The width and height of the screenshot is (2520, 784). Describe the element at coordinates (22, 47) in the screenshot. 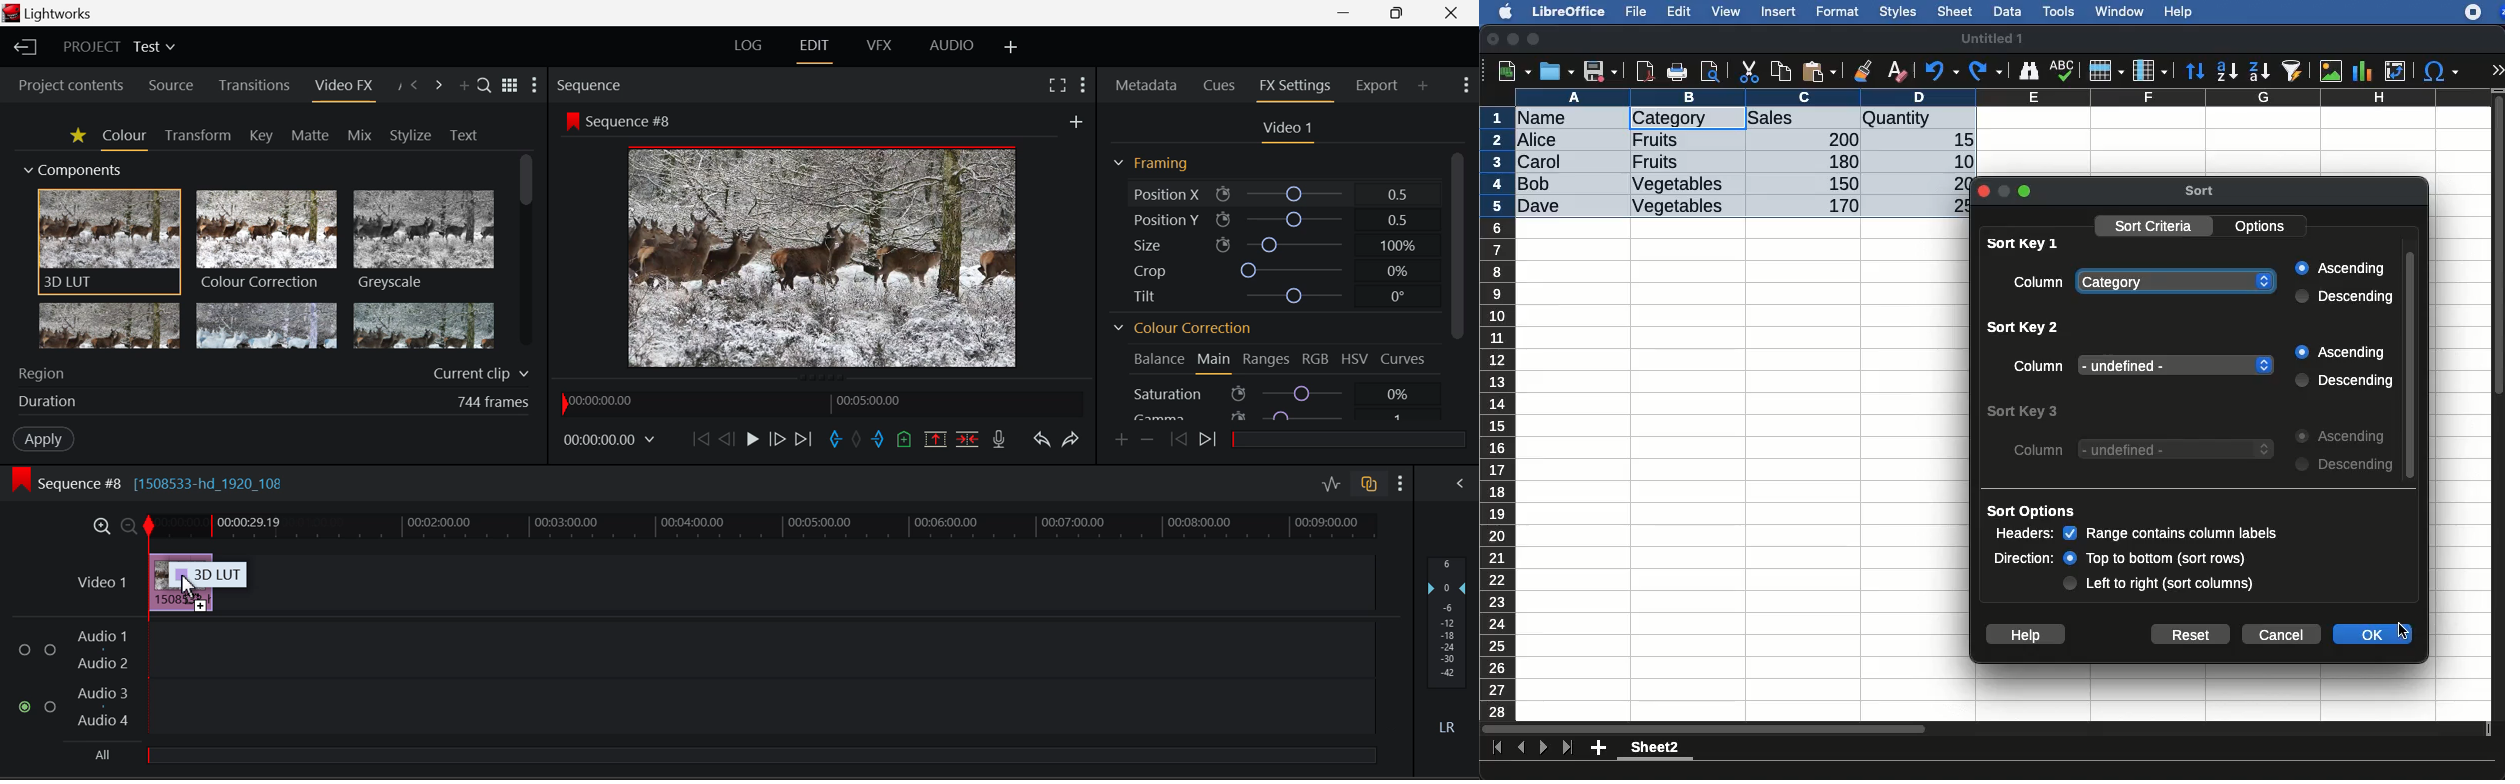

I see `Back to Homepage` at that location.